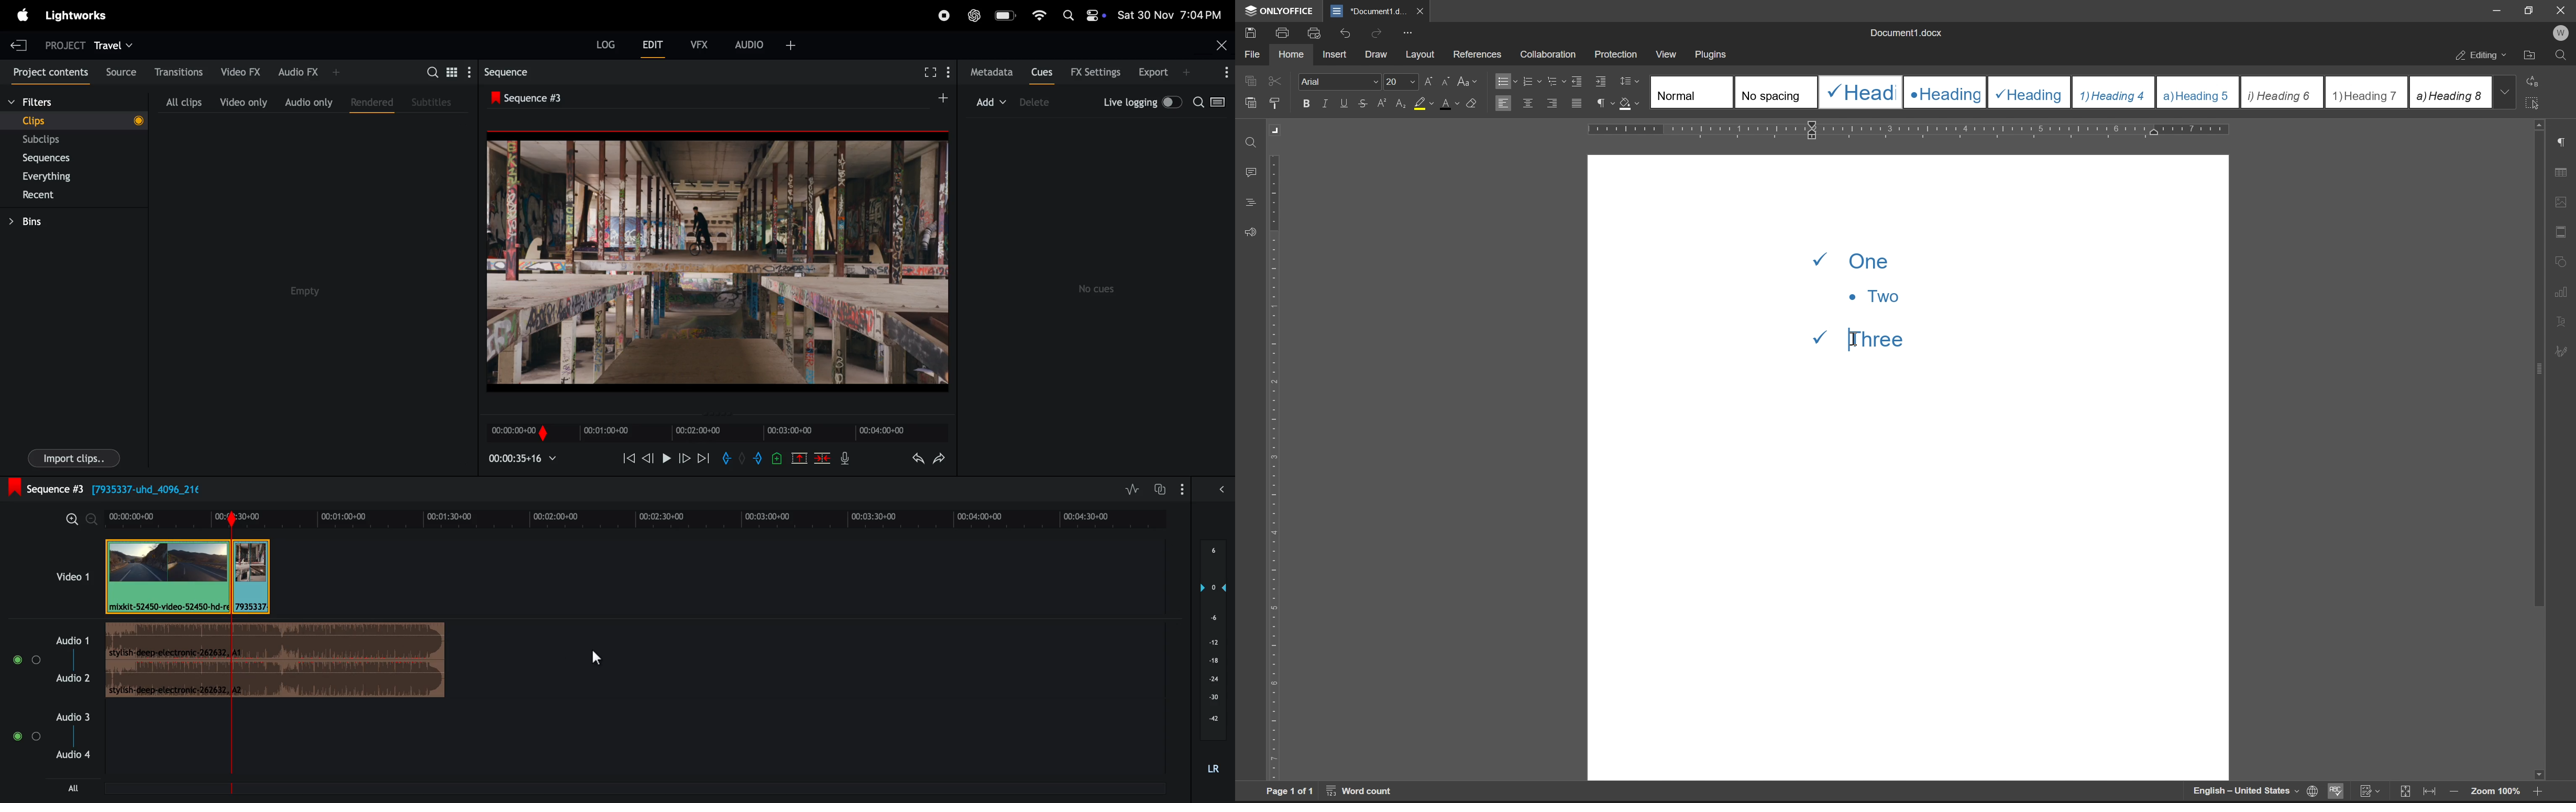 The width and height of the screenshot is (2576, 812). Describe the element at coordinates (2335, 790) in the screenshot. I see `spell checking` at that location.